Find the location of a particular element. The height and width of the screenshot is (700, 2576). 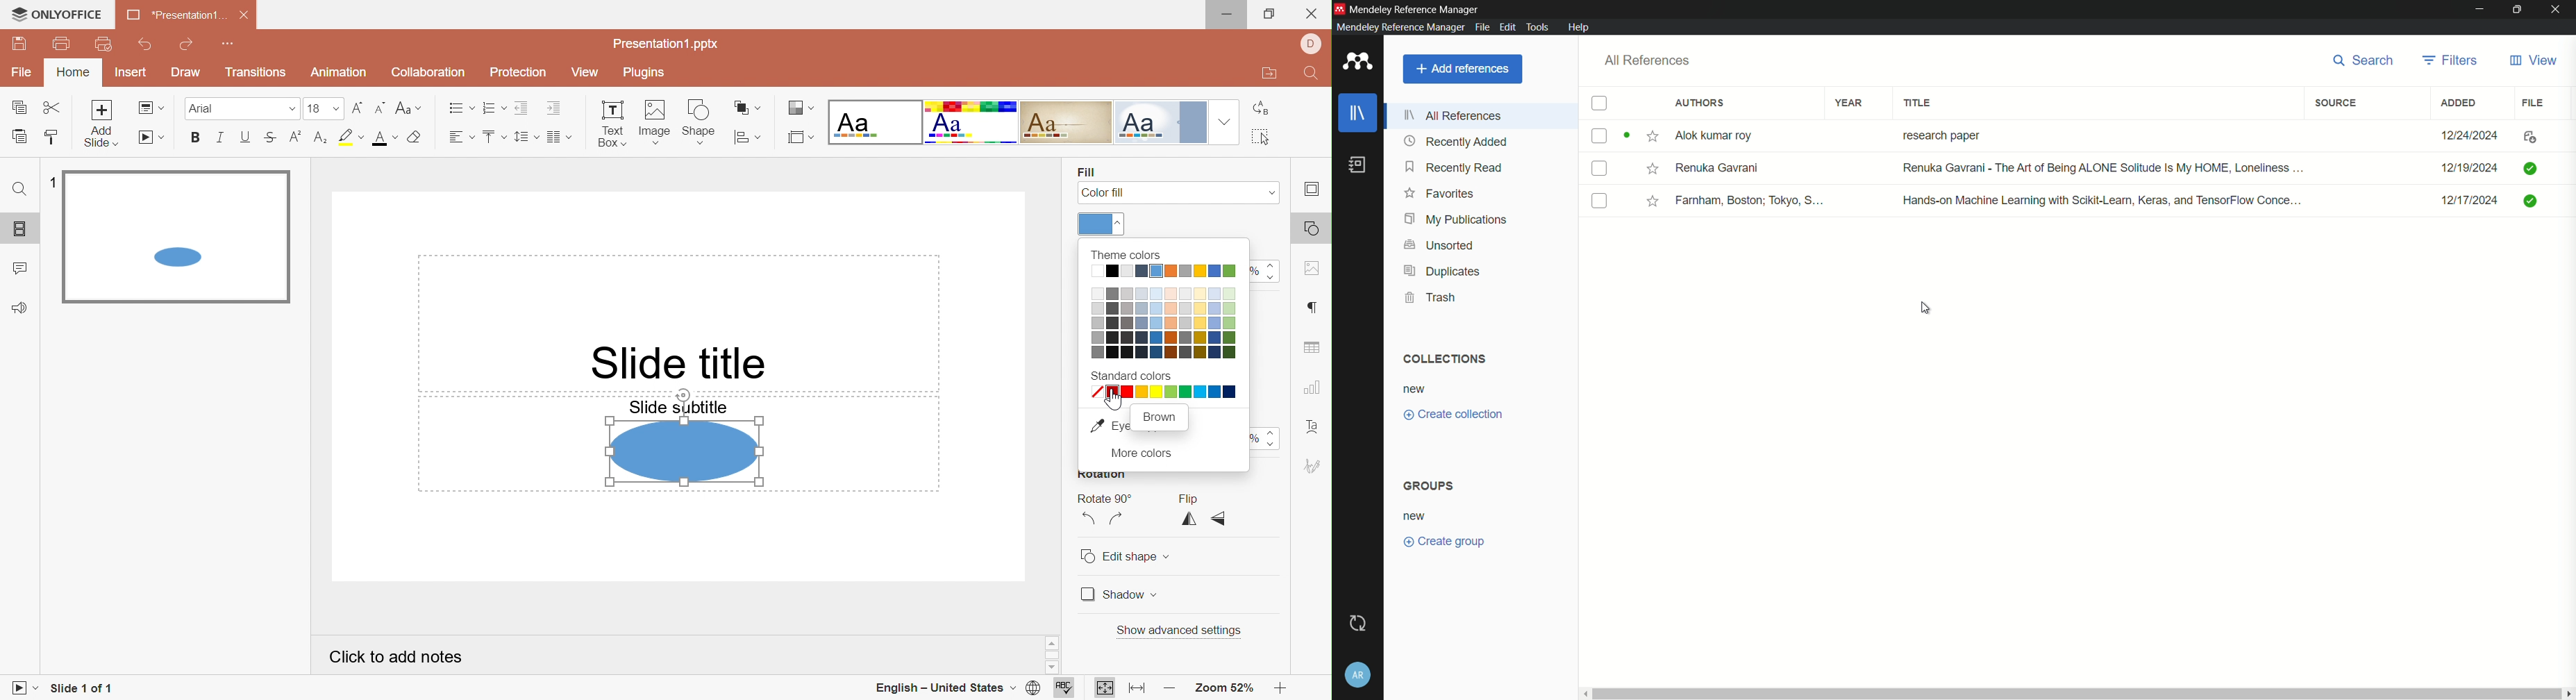

Feedback & Support is located at coordinates (24, 308).